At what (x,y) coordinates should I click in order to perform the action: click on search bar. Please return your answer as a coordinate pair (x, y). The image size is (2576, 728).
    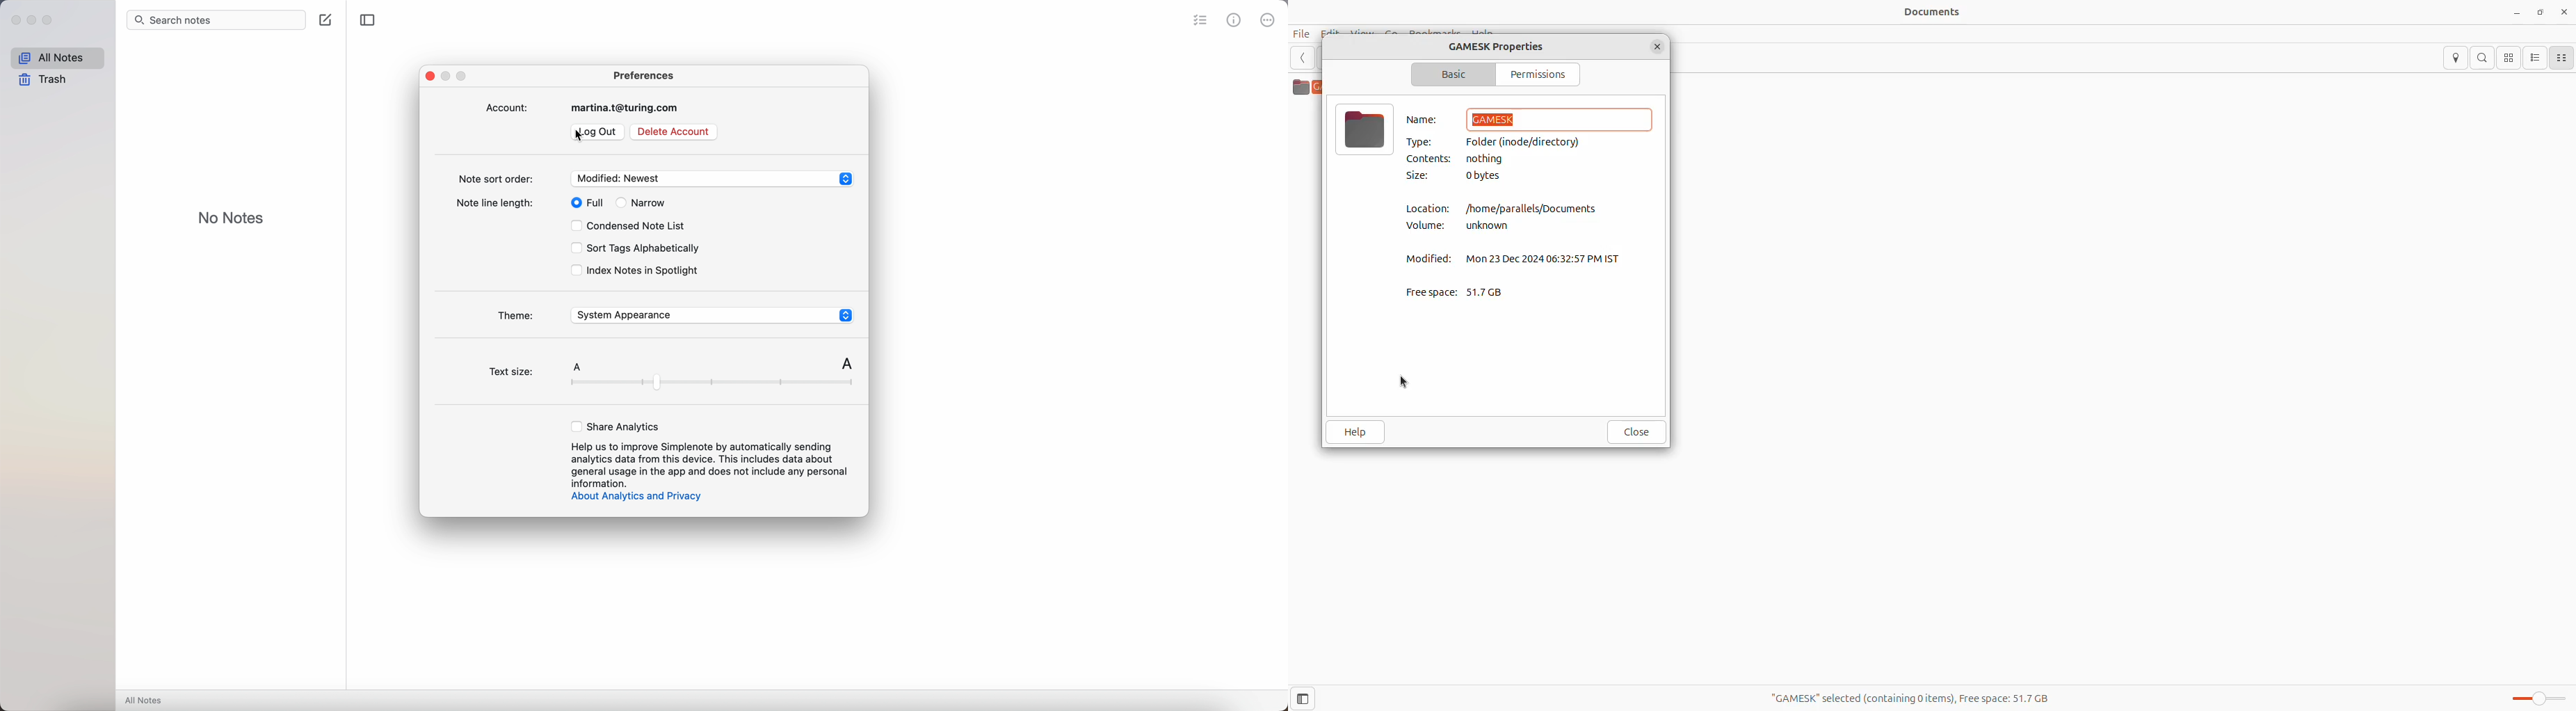
    Looking at the image, I should click on (214, 20).